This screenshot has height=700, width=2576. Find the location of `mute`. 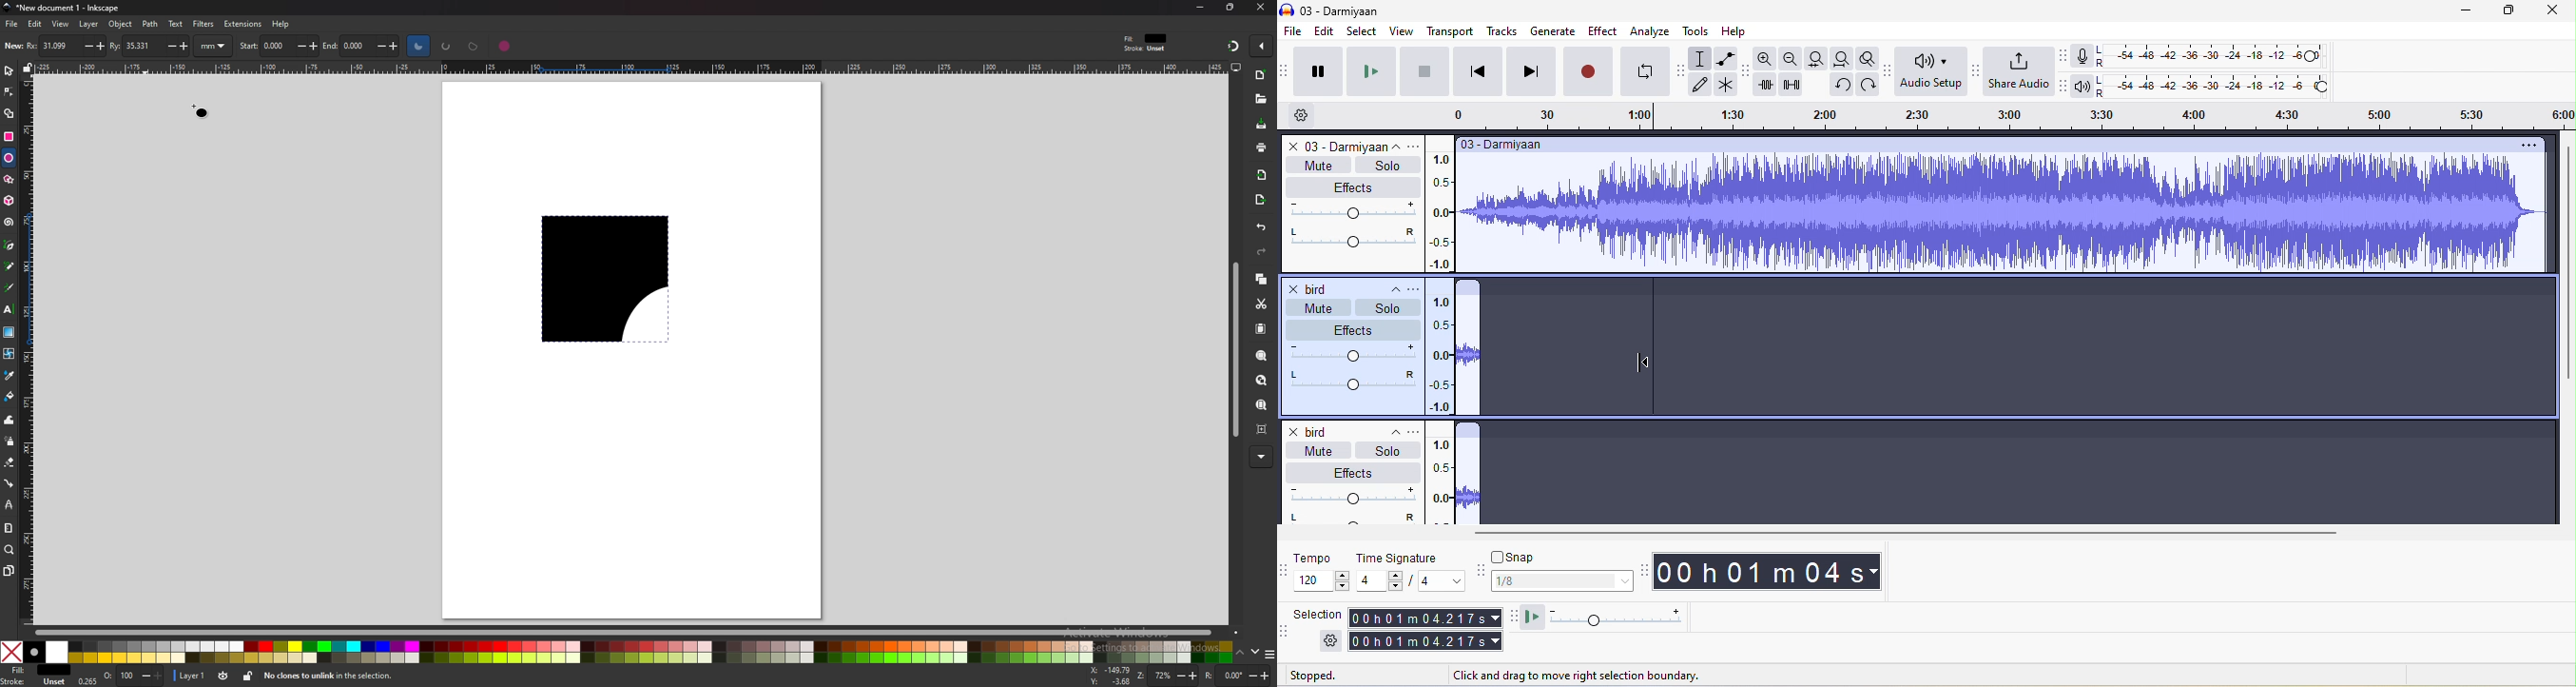

mute is located at coordinates (1311, 308).